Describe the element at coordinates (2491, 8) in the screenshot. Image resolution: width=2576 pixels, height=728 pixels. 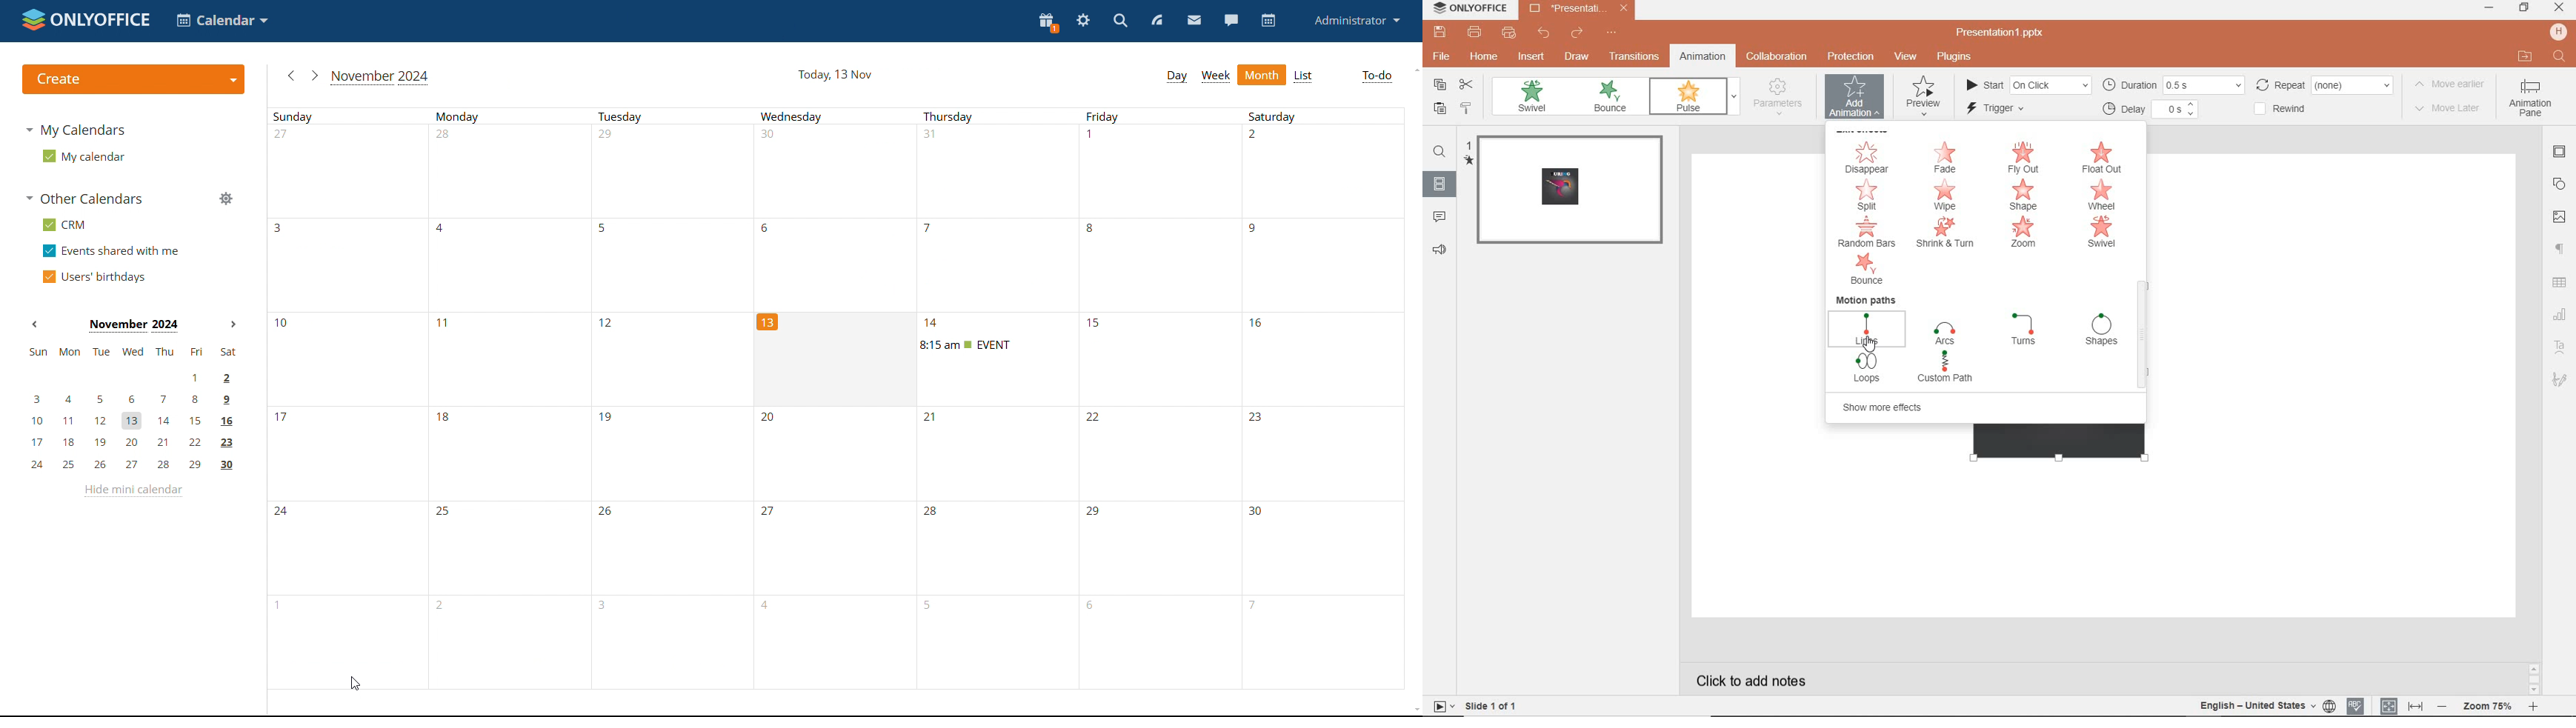
I see `minimize` at that location.